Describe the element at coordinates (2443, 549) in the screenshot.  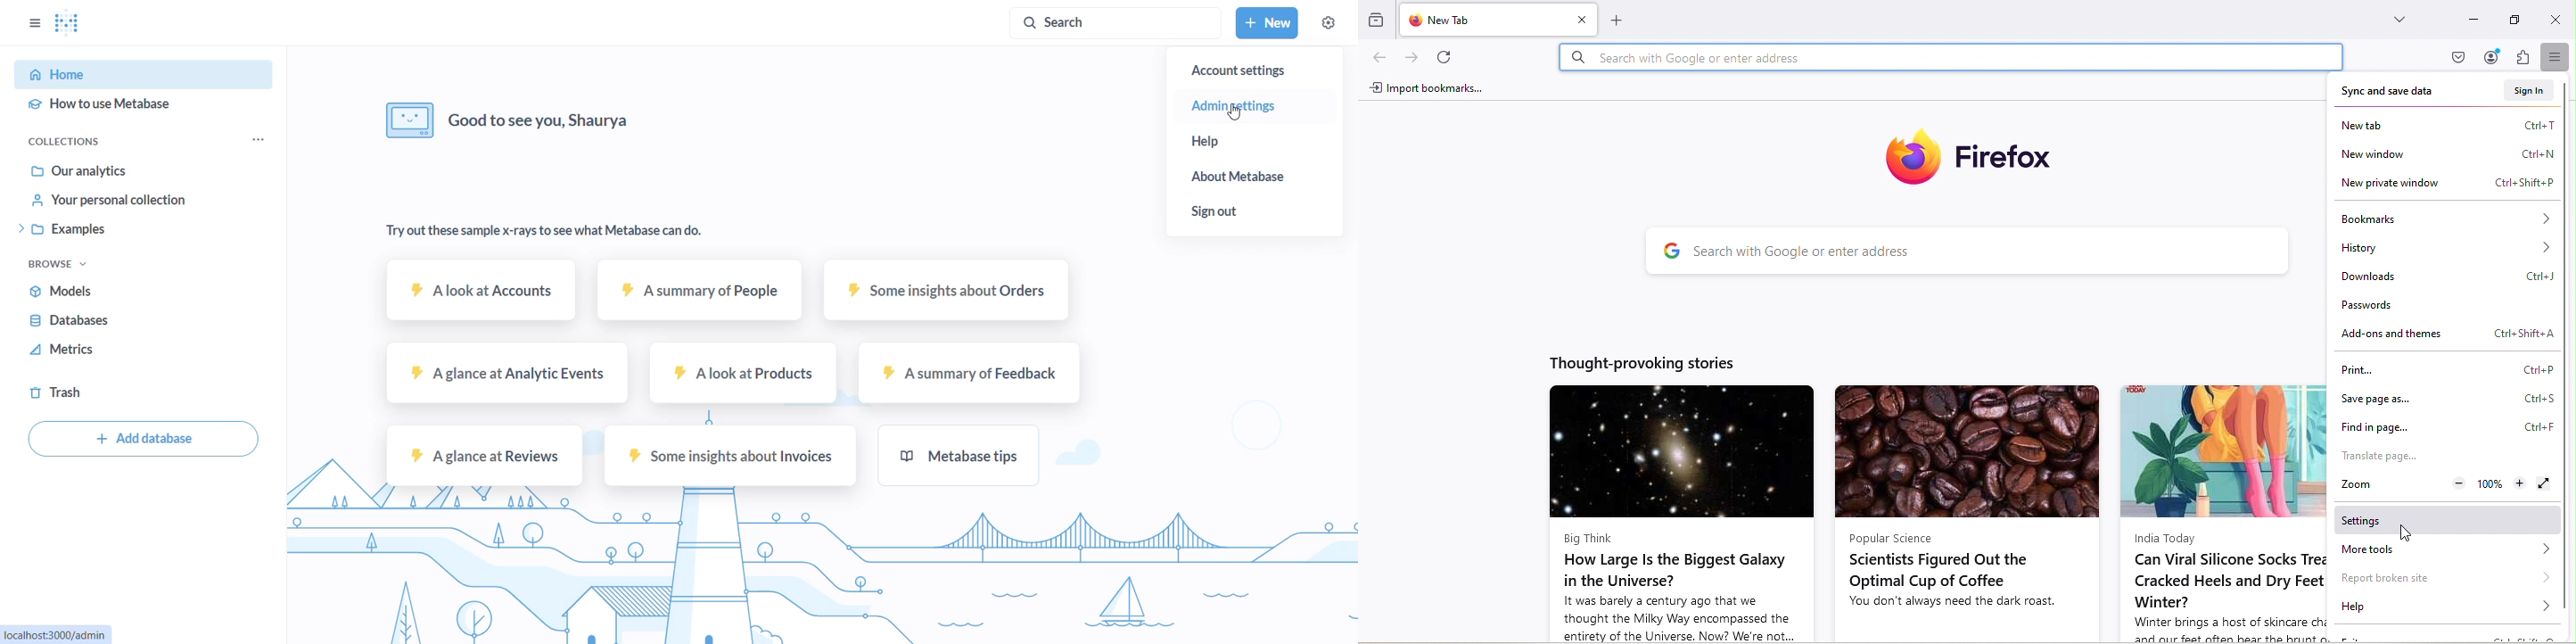
I see `More tools` at that location.